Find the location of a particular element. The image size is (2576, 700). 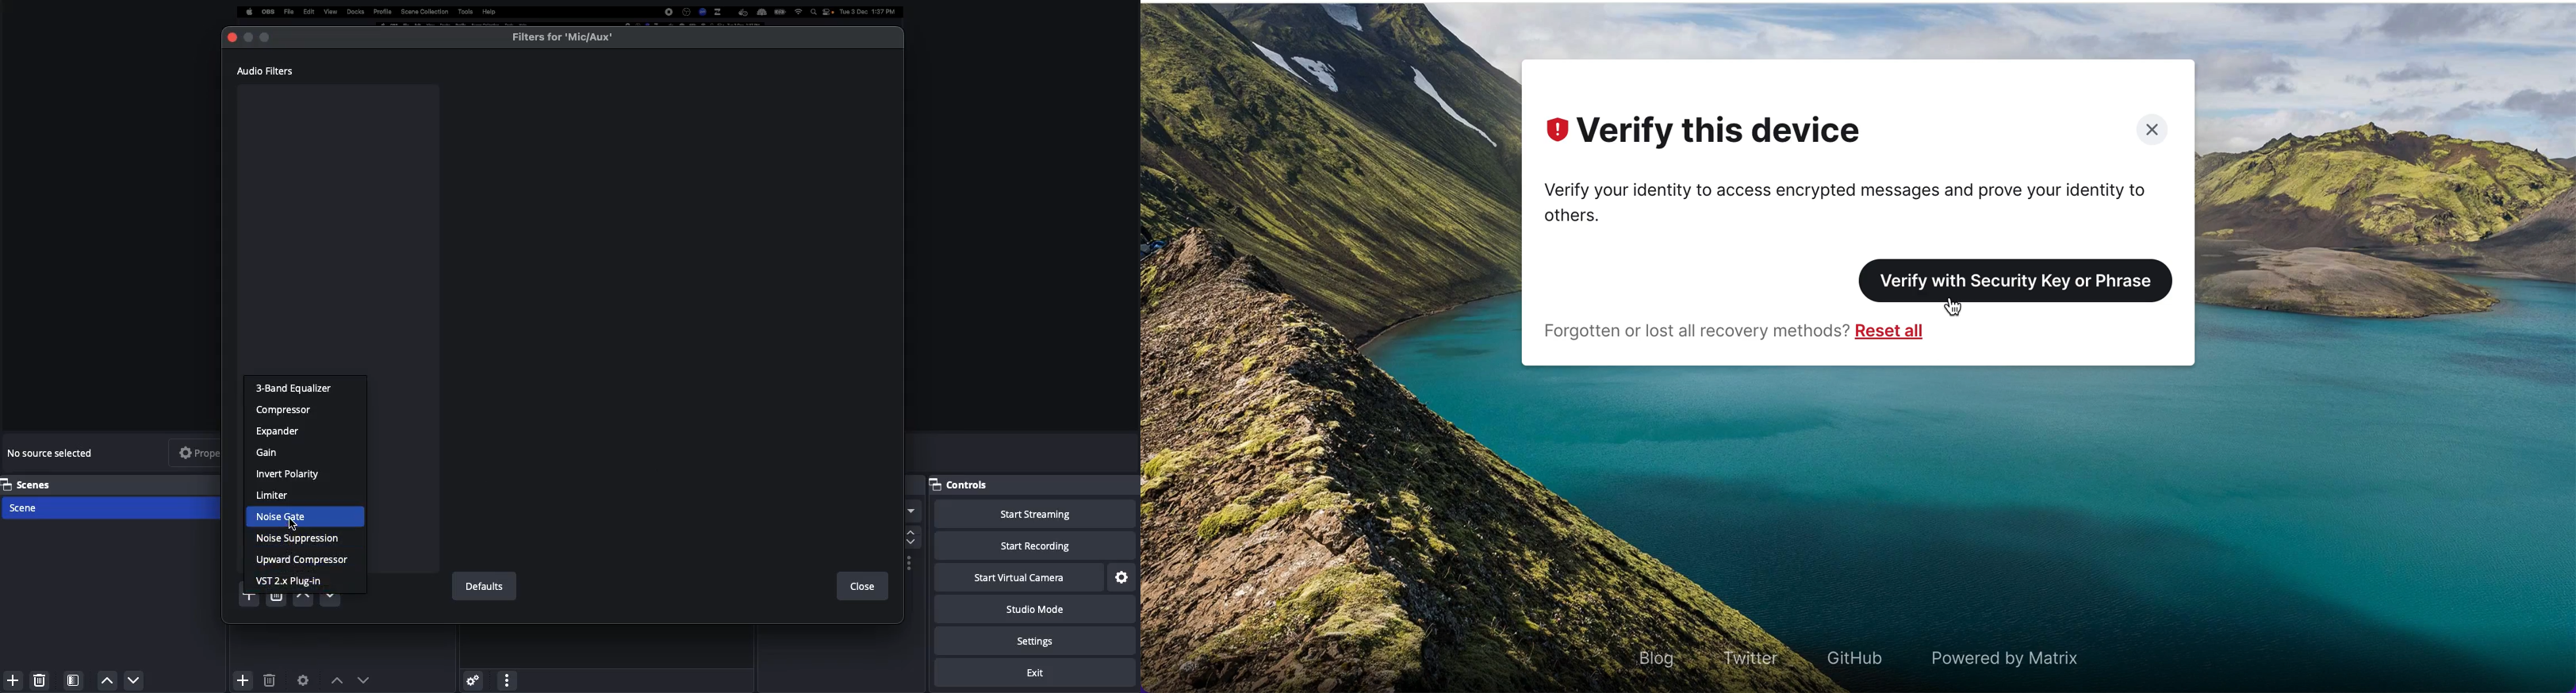

Noise suppression is located at coordinates (302, 540).